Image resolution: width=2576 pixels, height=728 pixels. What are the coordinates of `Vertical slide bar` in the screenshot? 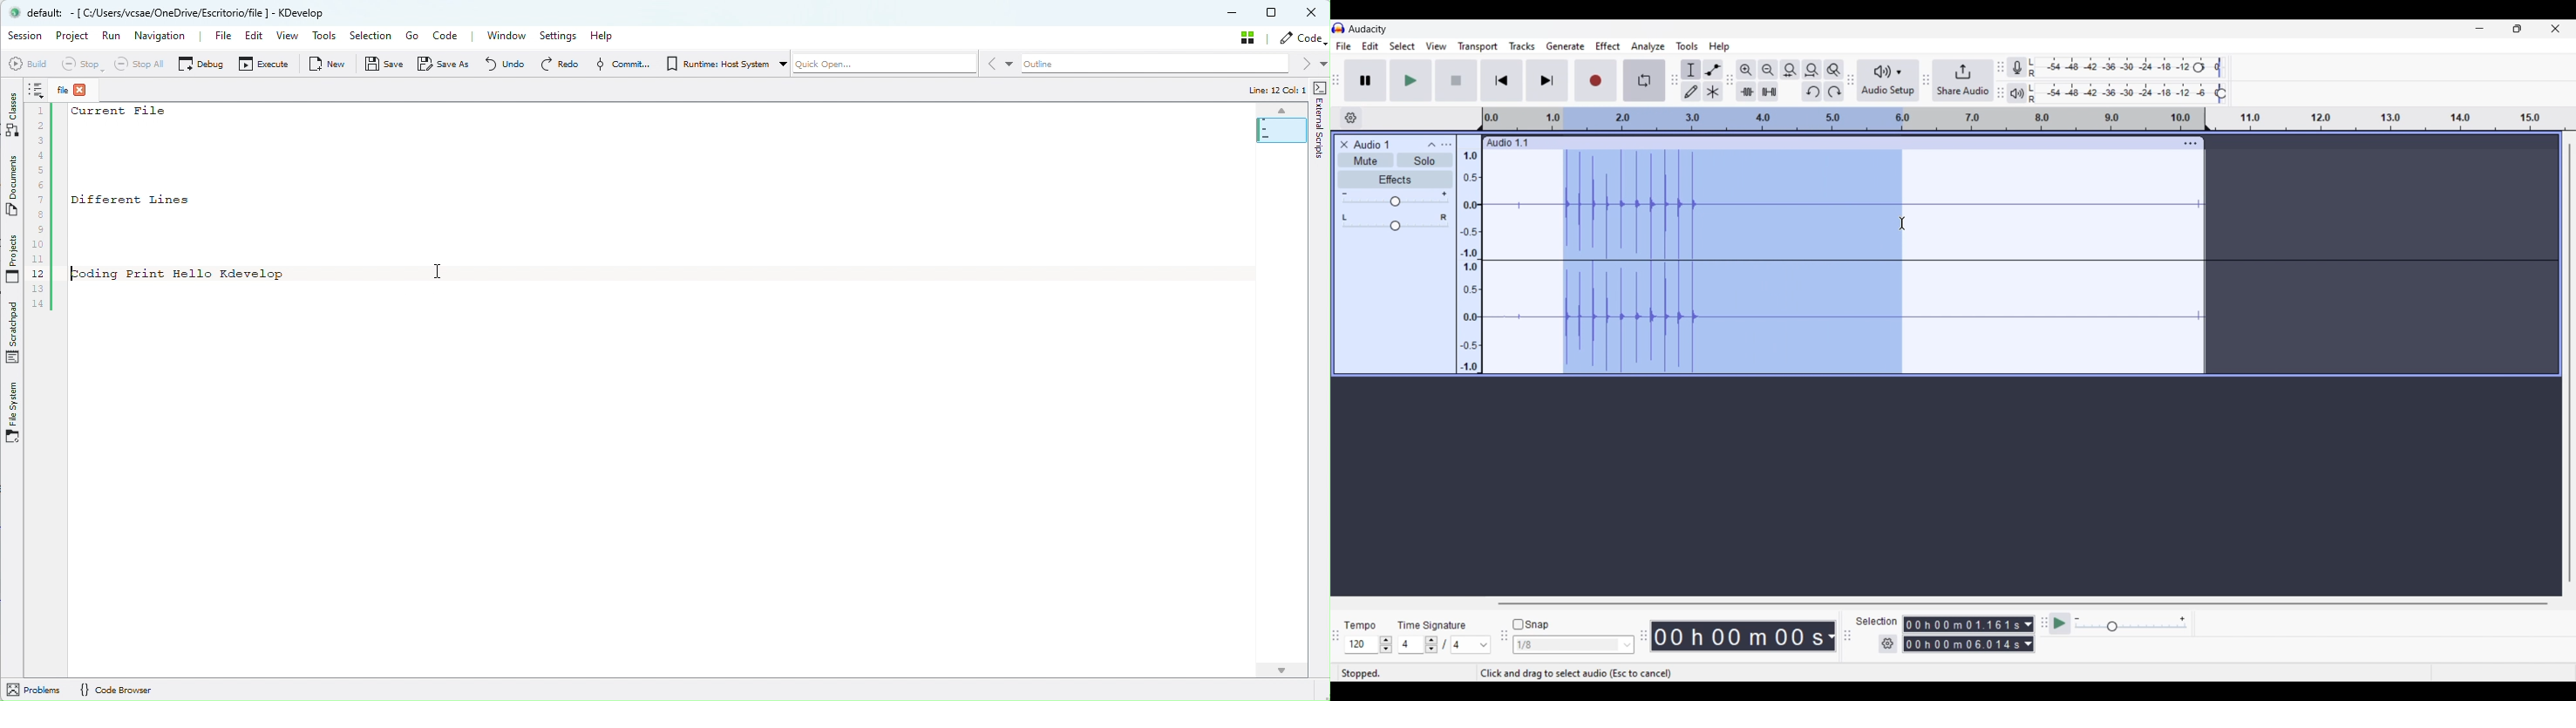 It's located at (2570, 362).